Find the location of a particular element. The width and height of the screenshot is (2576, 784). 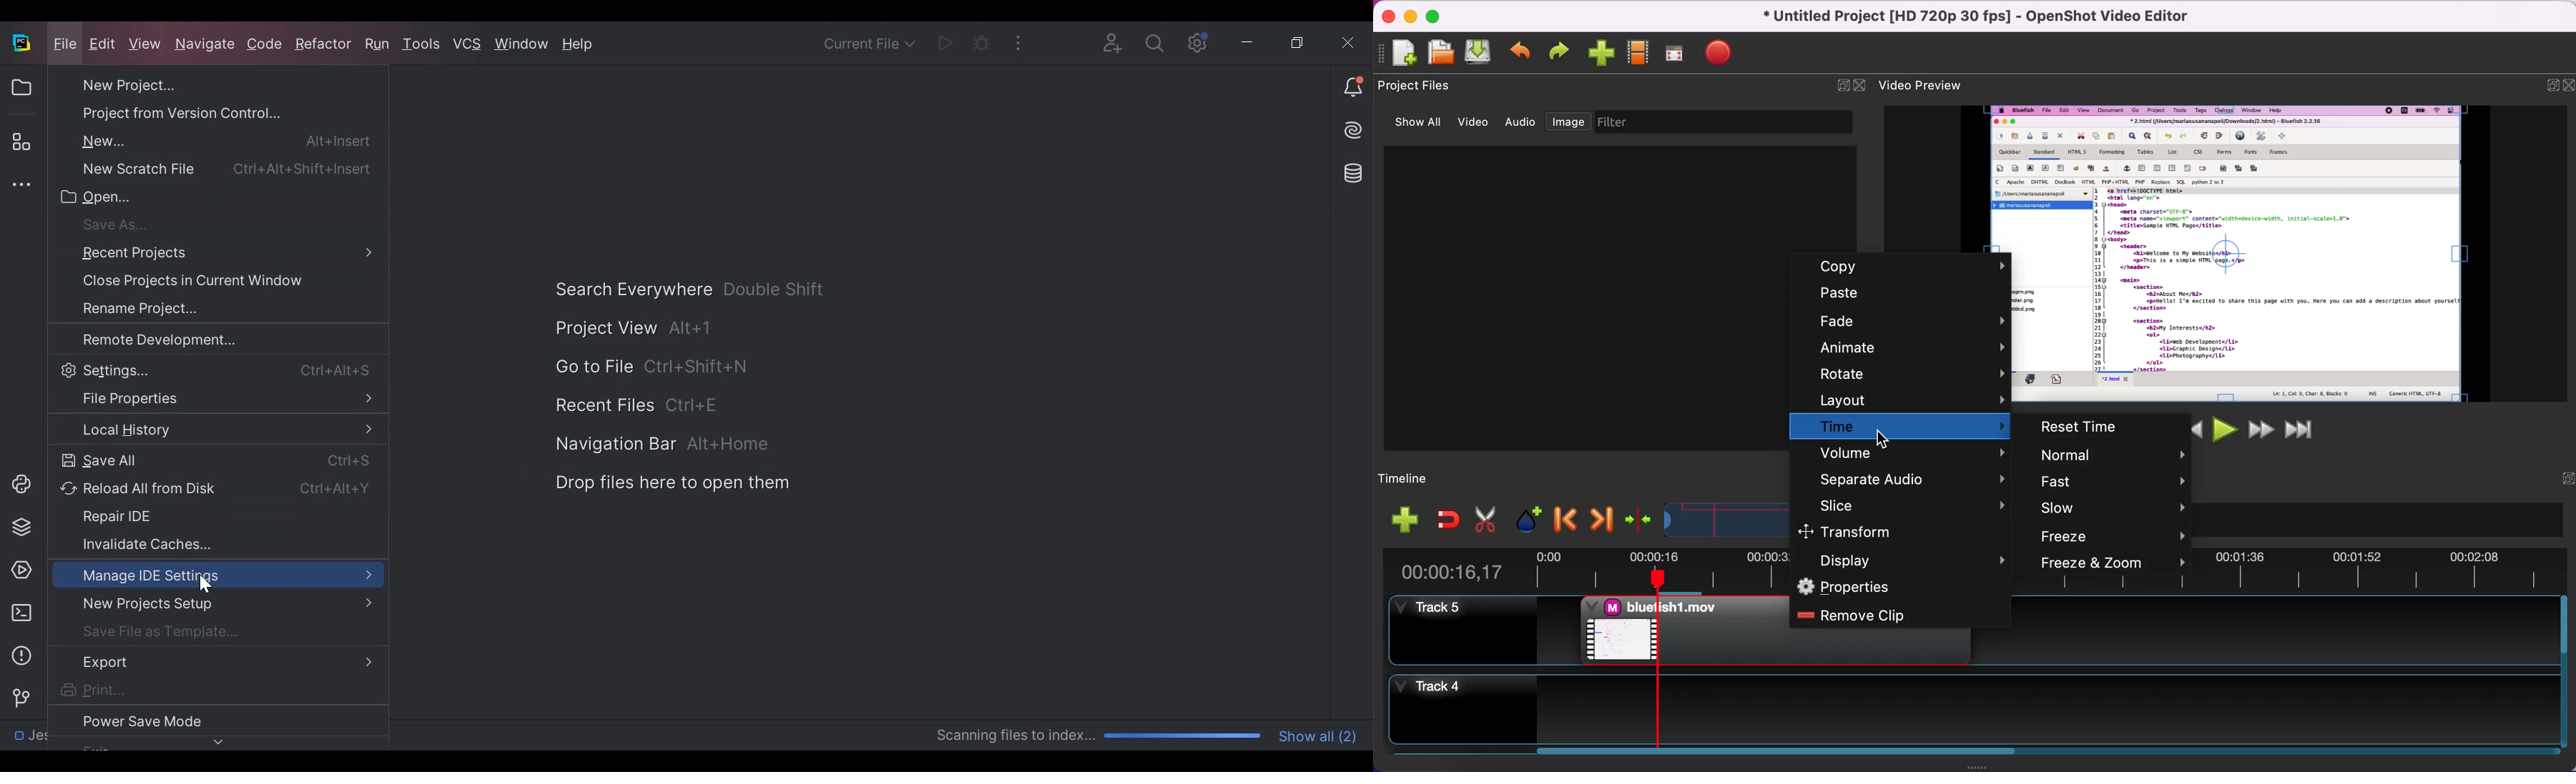

freeze and zoom is located at coordinates (2114, 564).